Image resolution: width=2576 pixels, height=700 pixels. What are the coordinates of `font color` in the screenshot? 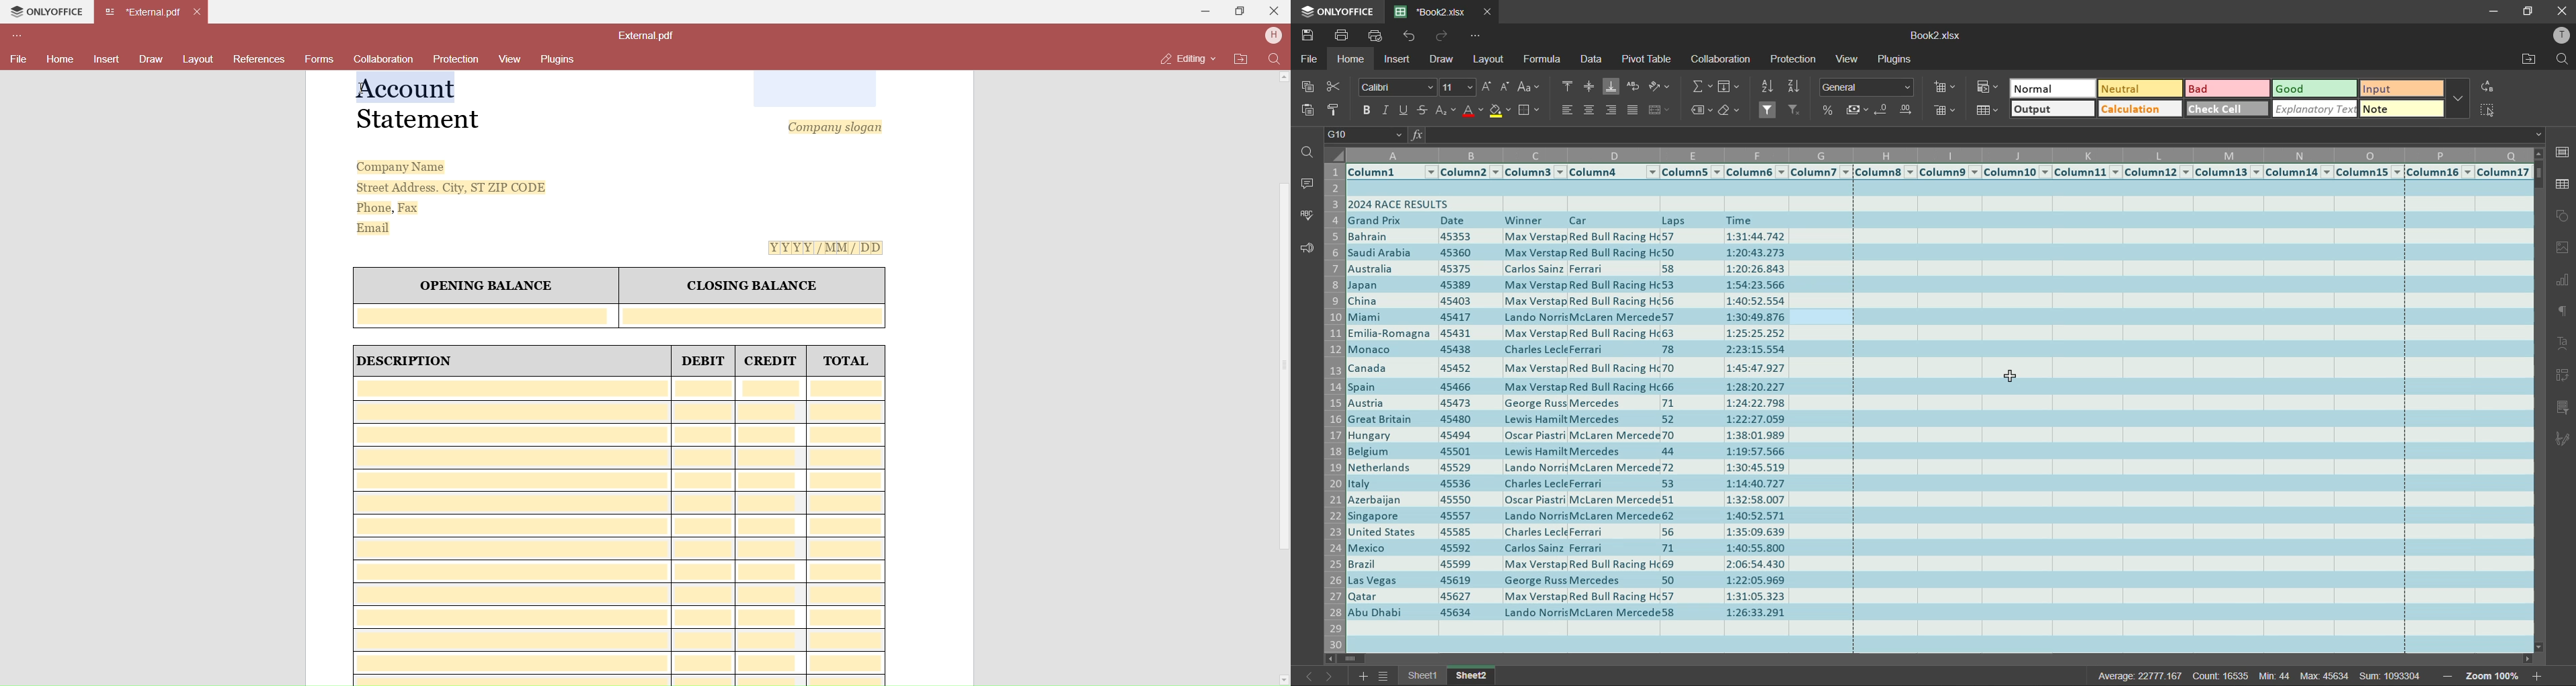 It's located at (1473, 113).